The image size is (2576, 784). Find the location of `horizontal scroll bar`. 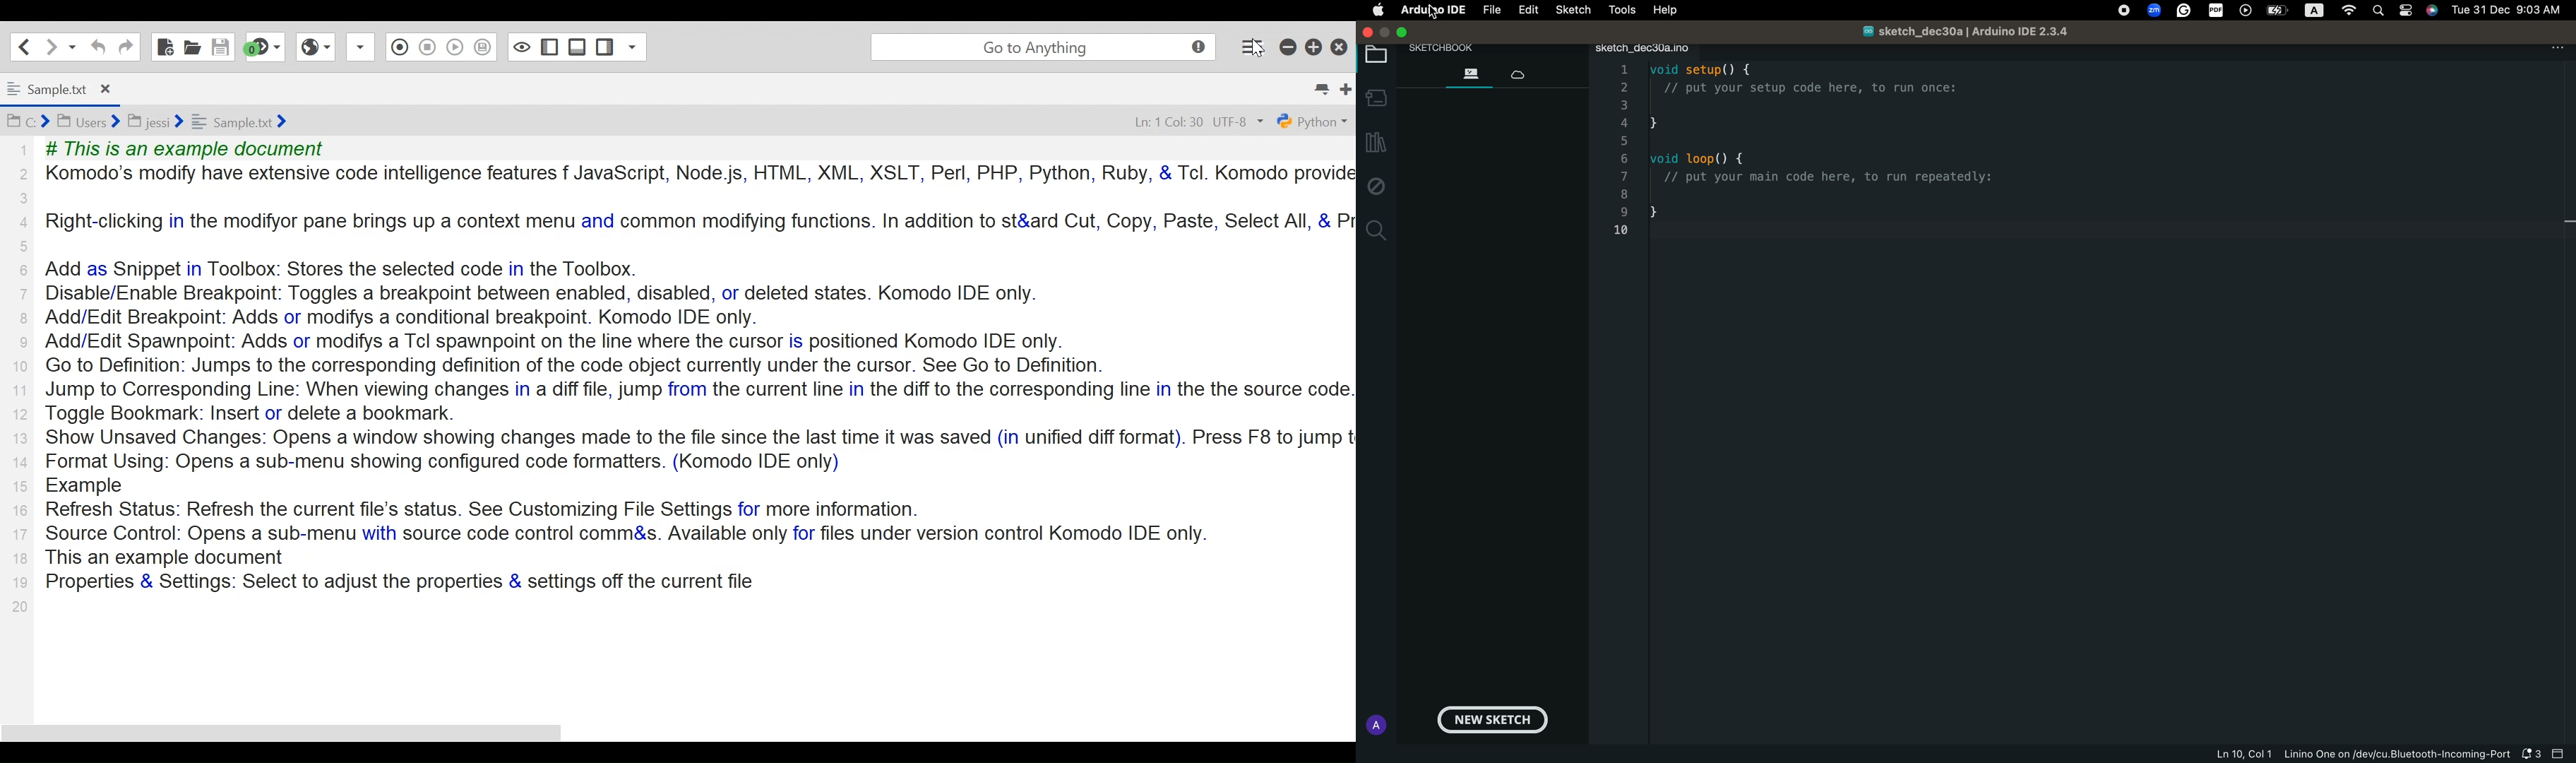

horizontal scroll bar is located at coordinates (296, 732).